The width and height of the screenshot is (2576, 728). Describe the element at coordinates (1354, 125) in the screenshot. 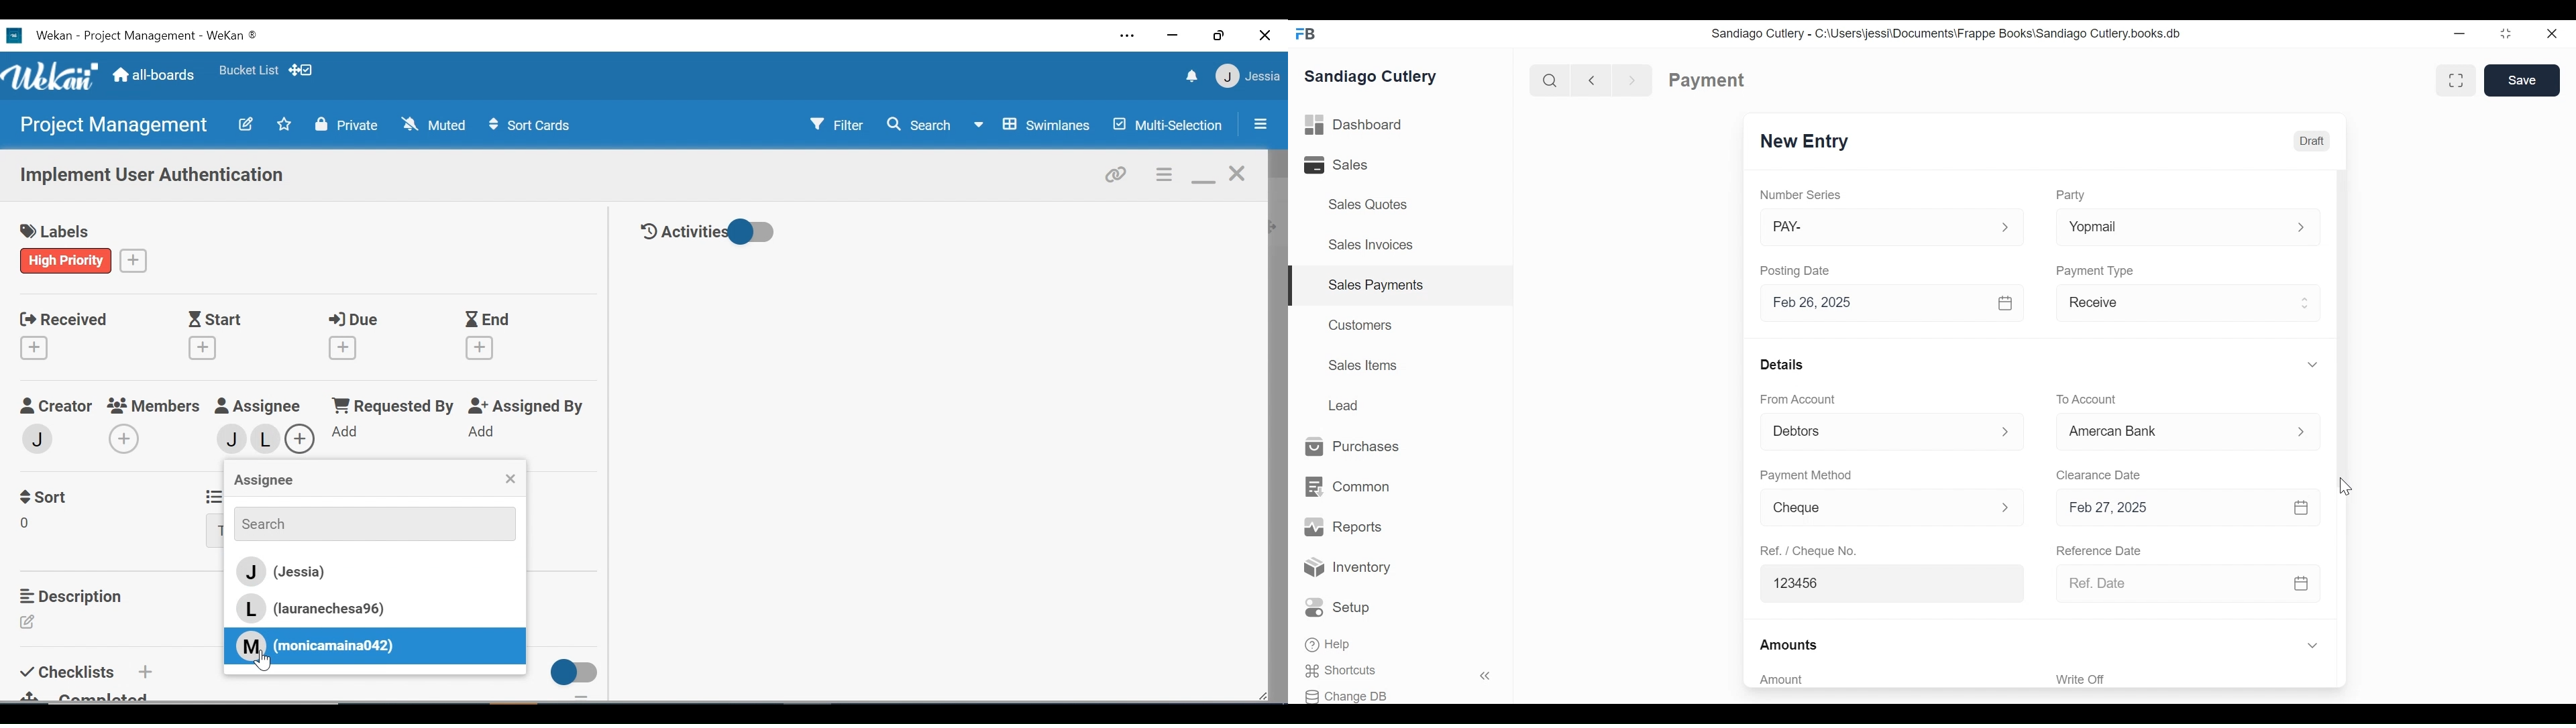

I see `Dashboard` at that location.